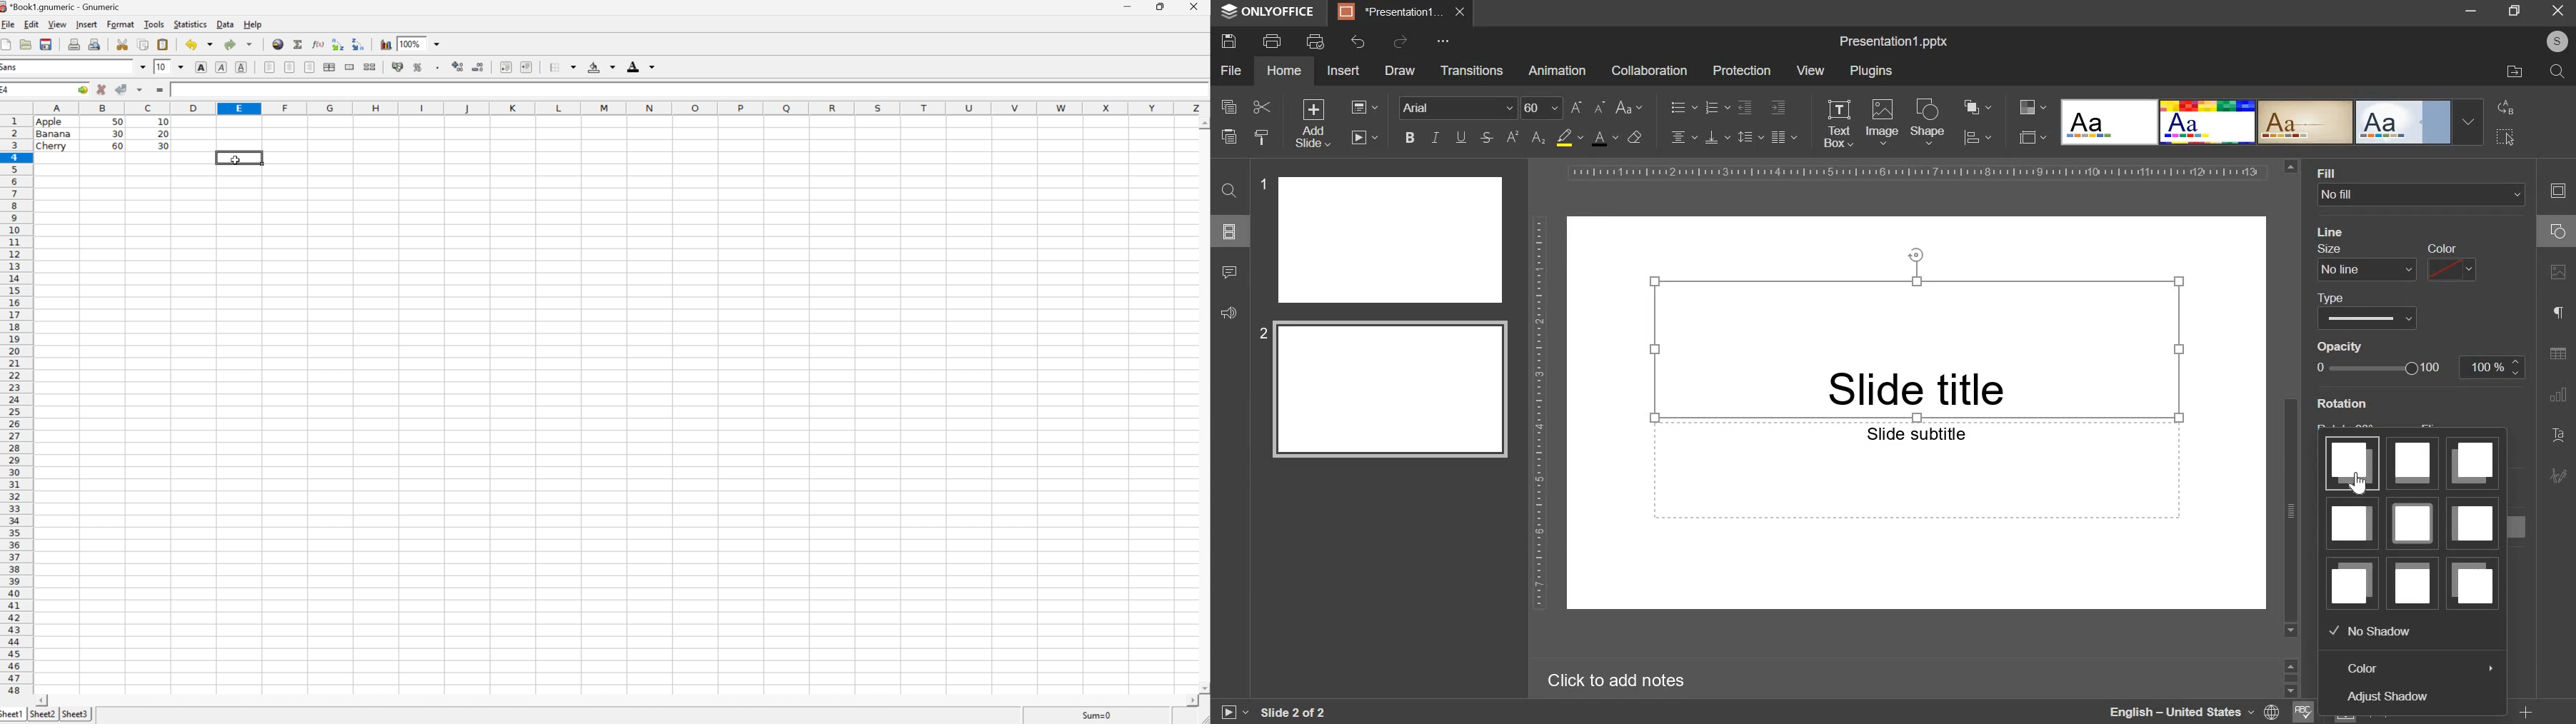  I want to click on animation, so click(1557, 71).